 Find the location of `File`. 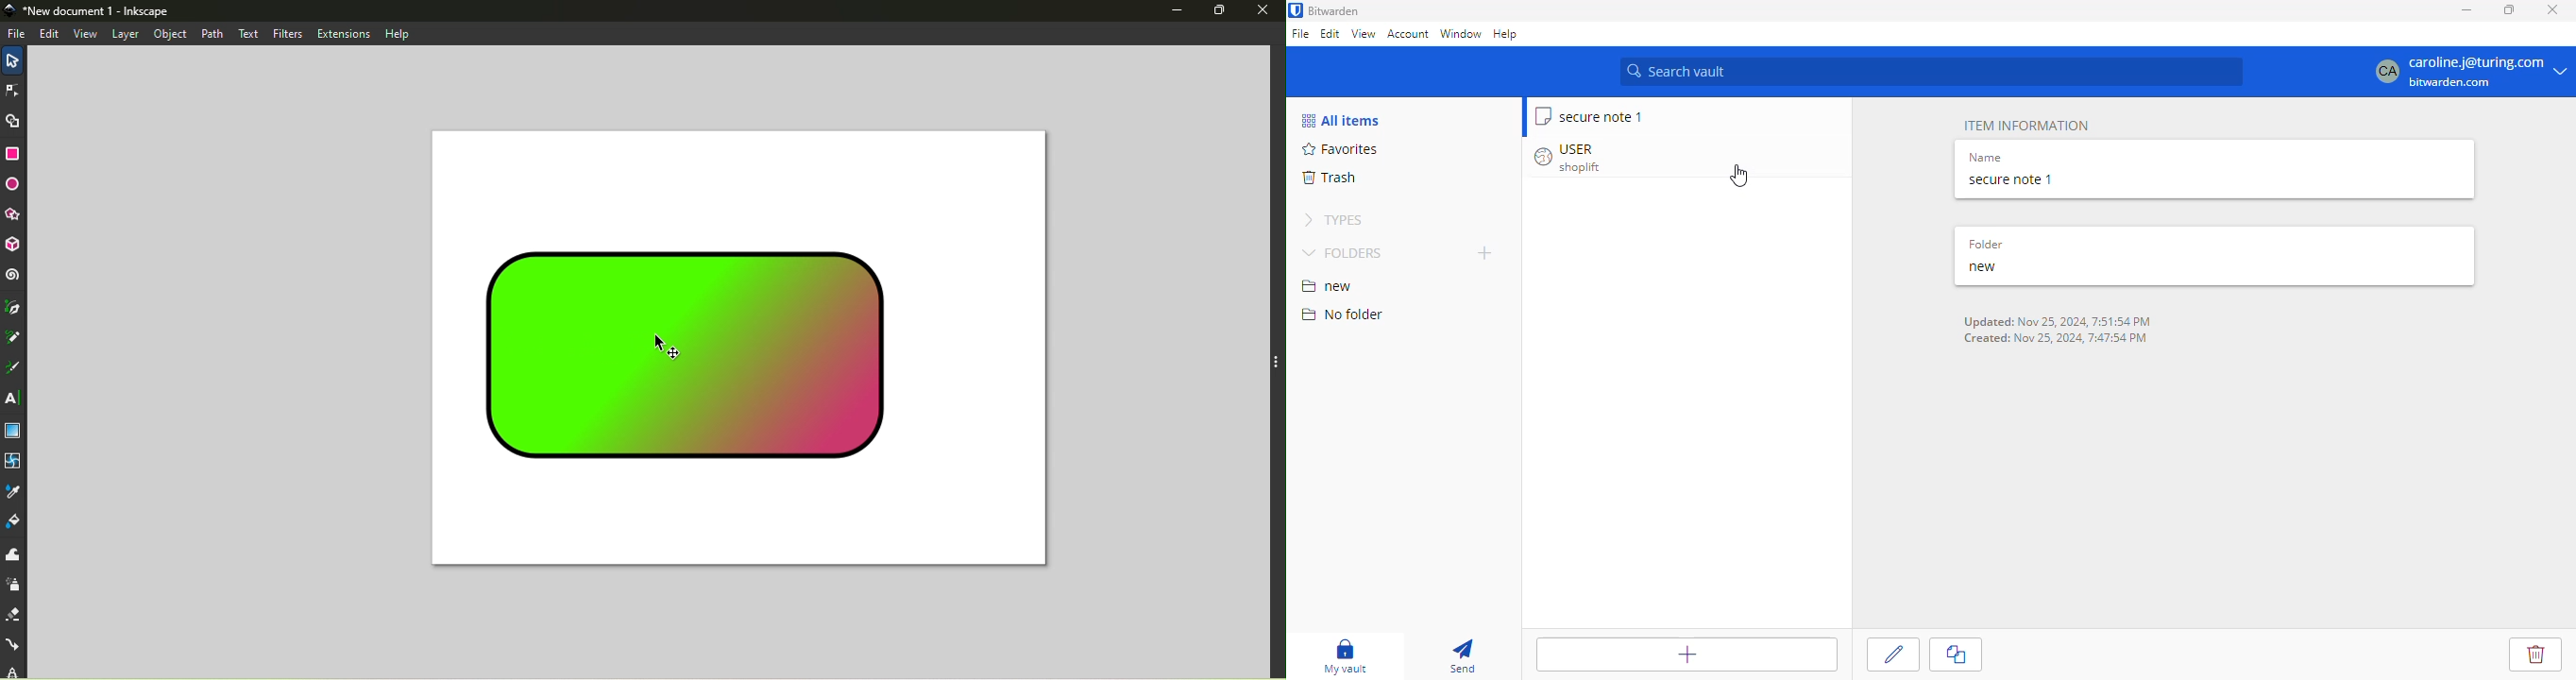

File is located at coordinates (18, 34).